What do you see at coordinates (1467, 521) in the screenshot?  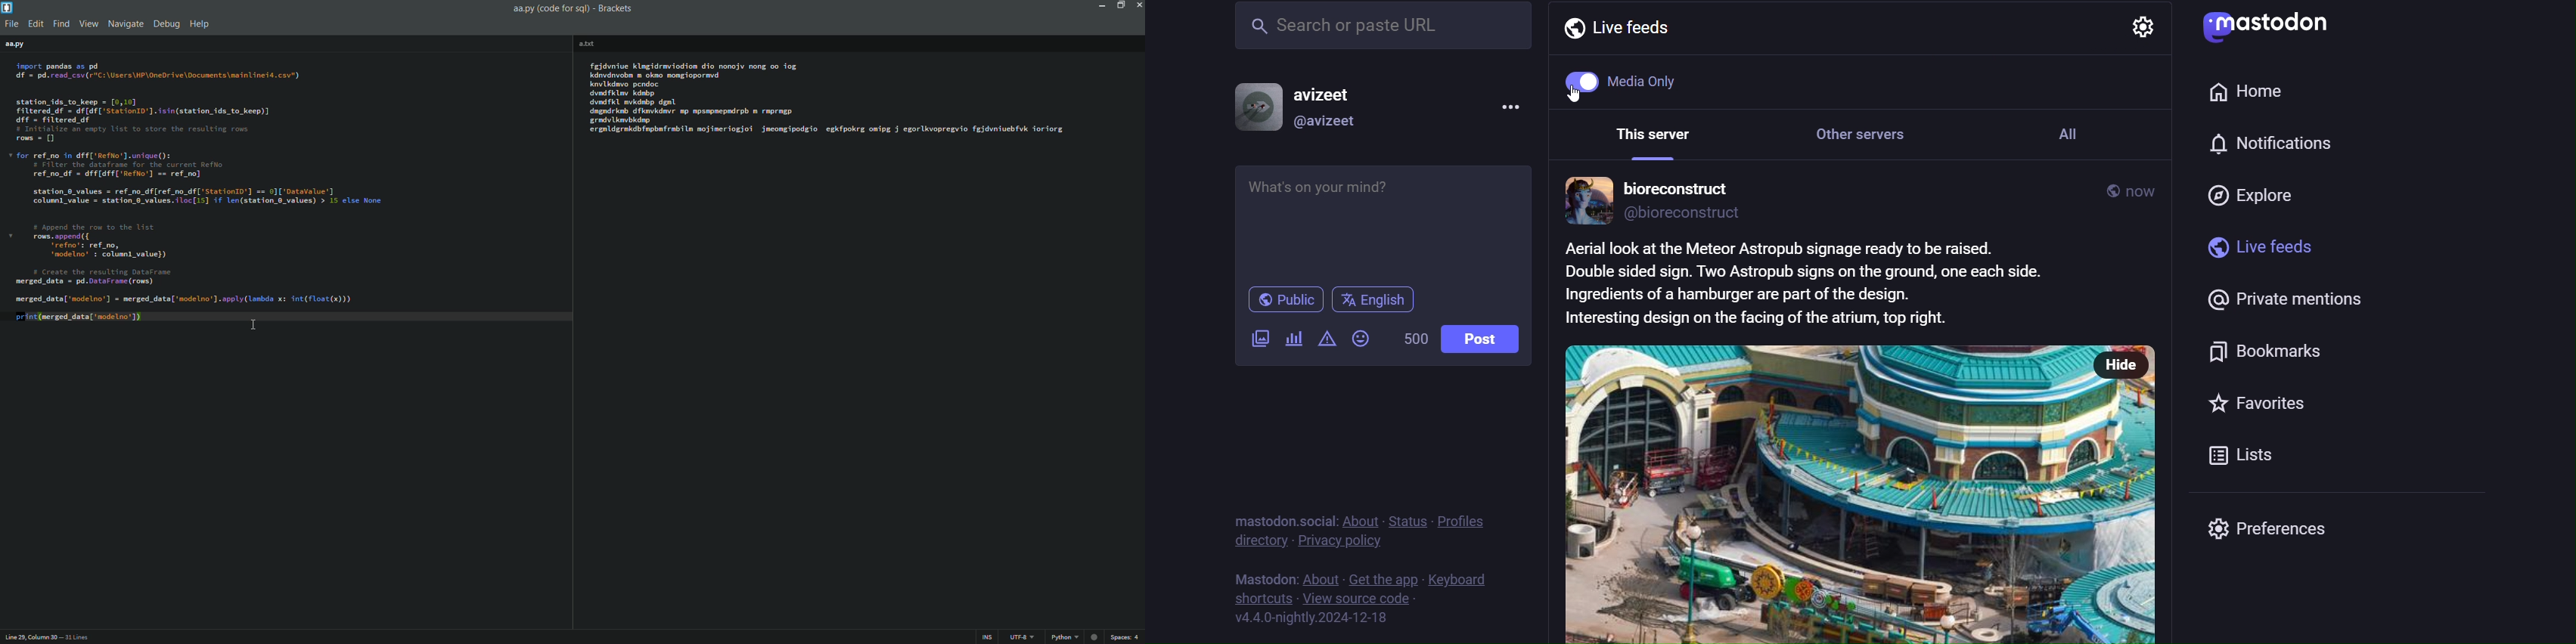 I see `profiles` at bounding box center [1467, 521].